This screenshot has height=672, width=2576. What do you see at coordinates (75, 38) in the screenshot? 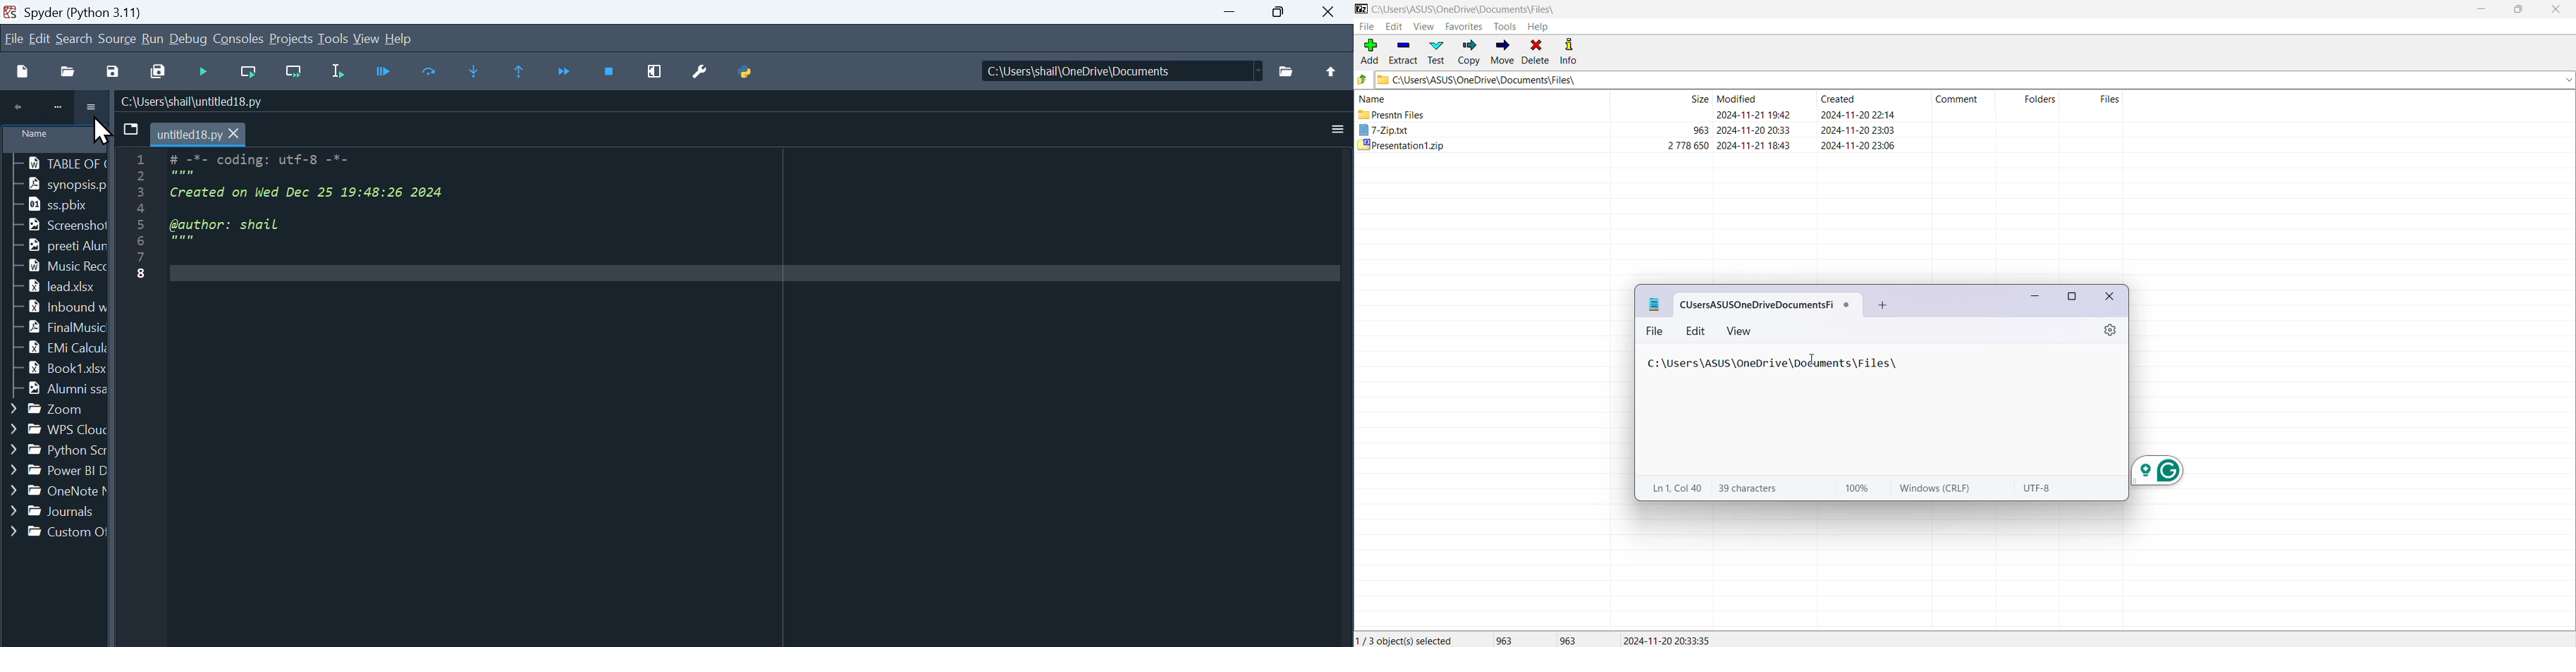
I see `search` at bounding box center [75, 38].